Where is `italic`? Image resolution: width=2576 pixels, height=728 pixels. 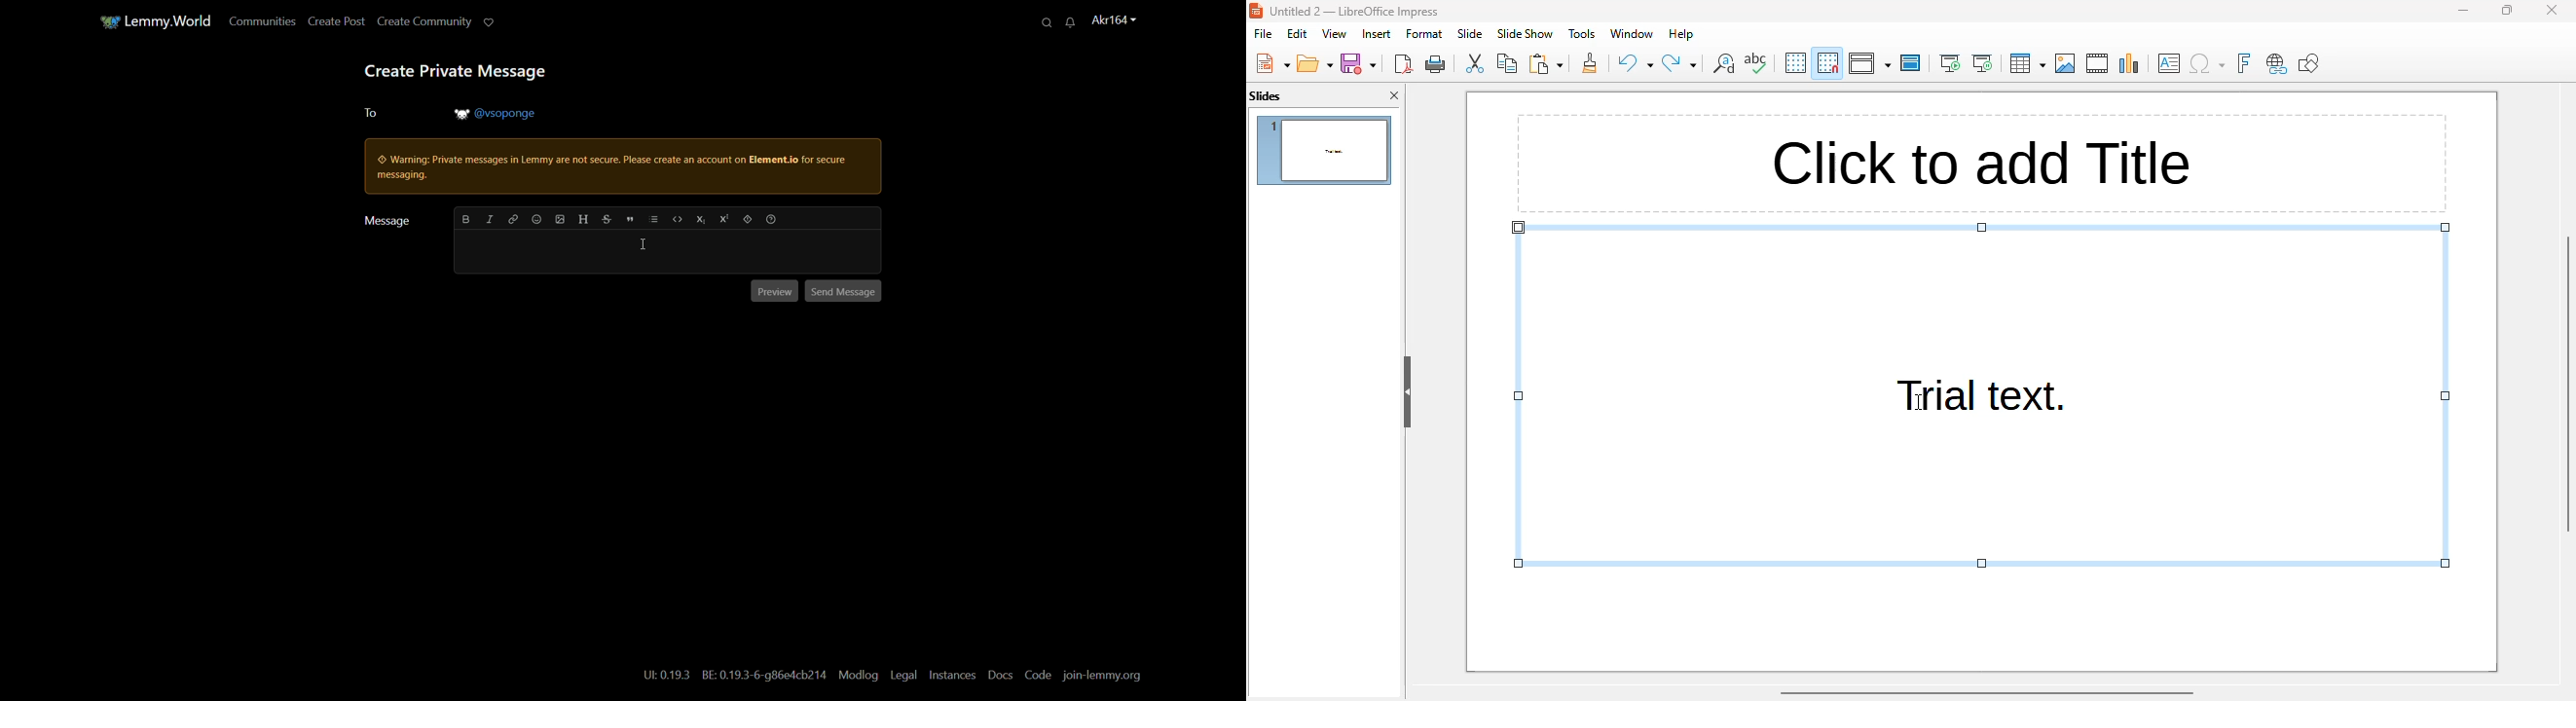 italic is located at coordinates (489, 220).